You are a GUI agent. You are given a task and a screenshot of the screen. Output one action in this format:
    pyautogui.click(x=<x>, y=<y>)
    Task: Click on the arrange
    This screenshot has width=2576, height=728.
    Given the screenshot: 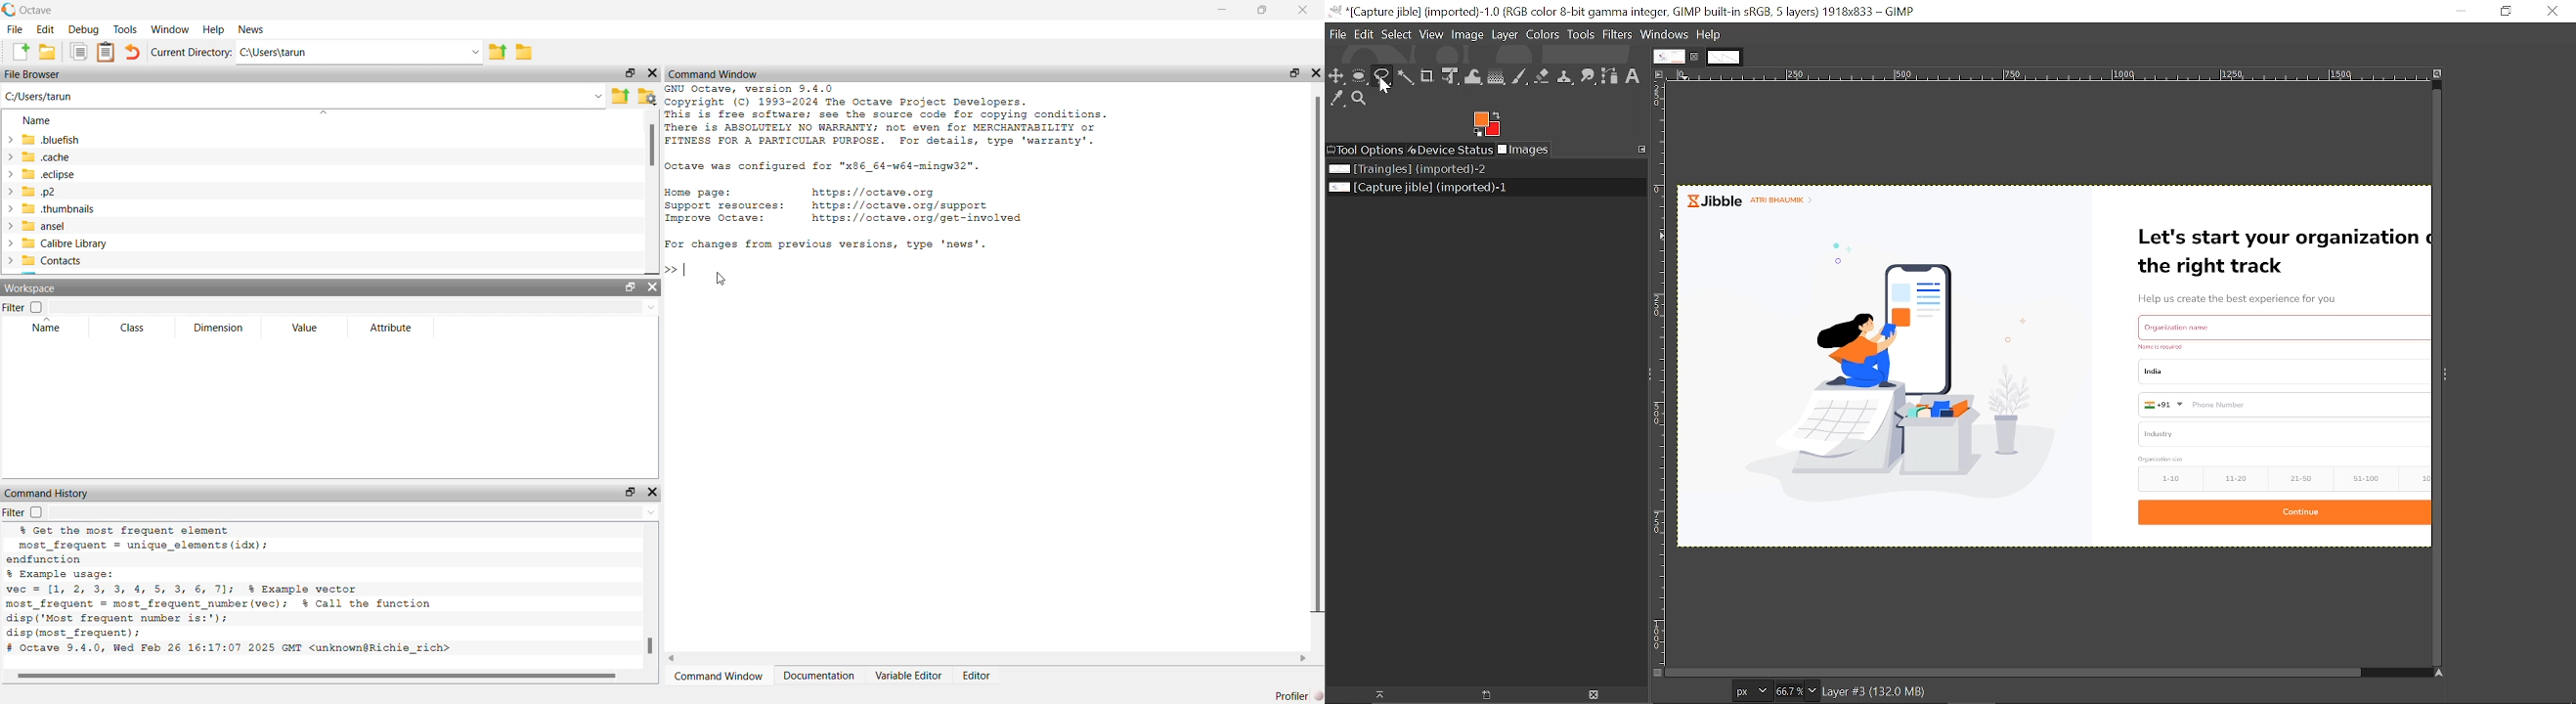 What is the action you would take?
    pyautogui.click(x=324, y=112)
    